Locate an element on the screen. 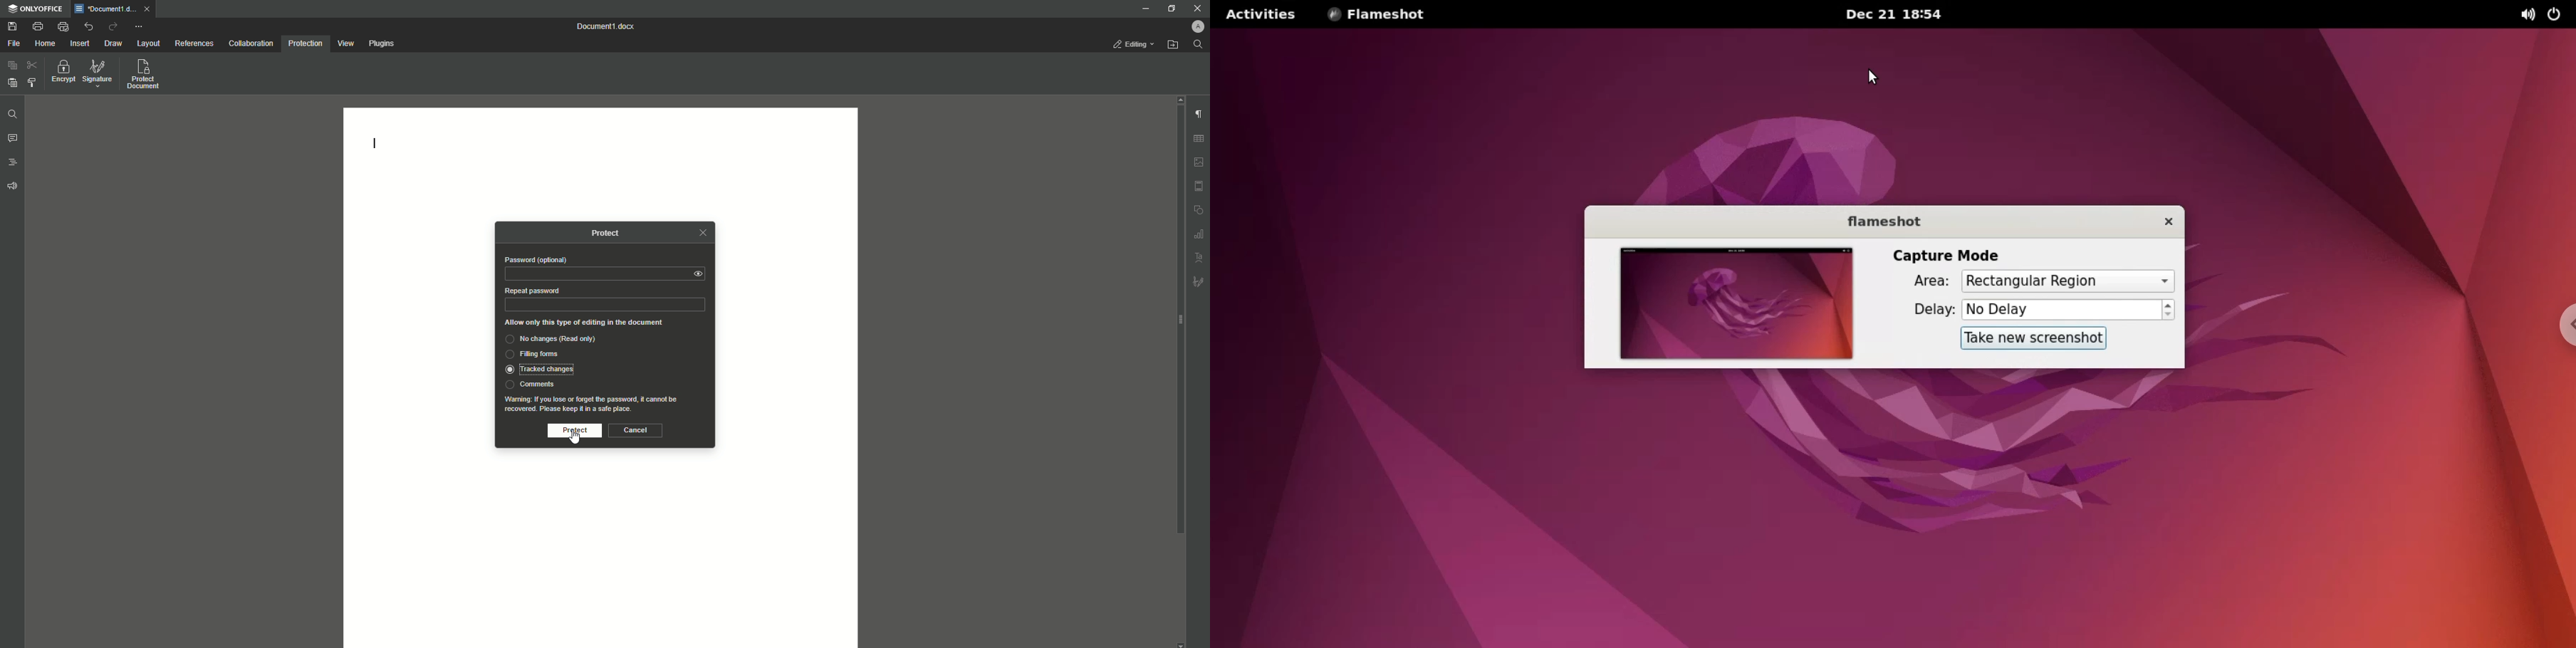 The height and width of the screenshot is (672, 2576). Tracked changed is located at coordinates (548, 369).